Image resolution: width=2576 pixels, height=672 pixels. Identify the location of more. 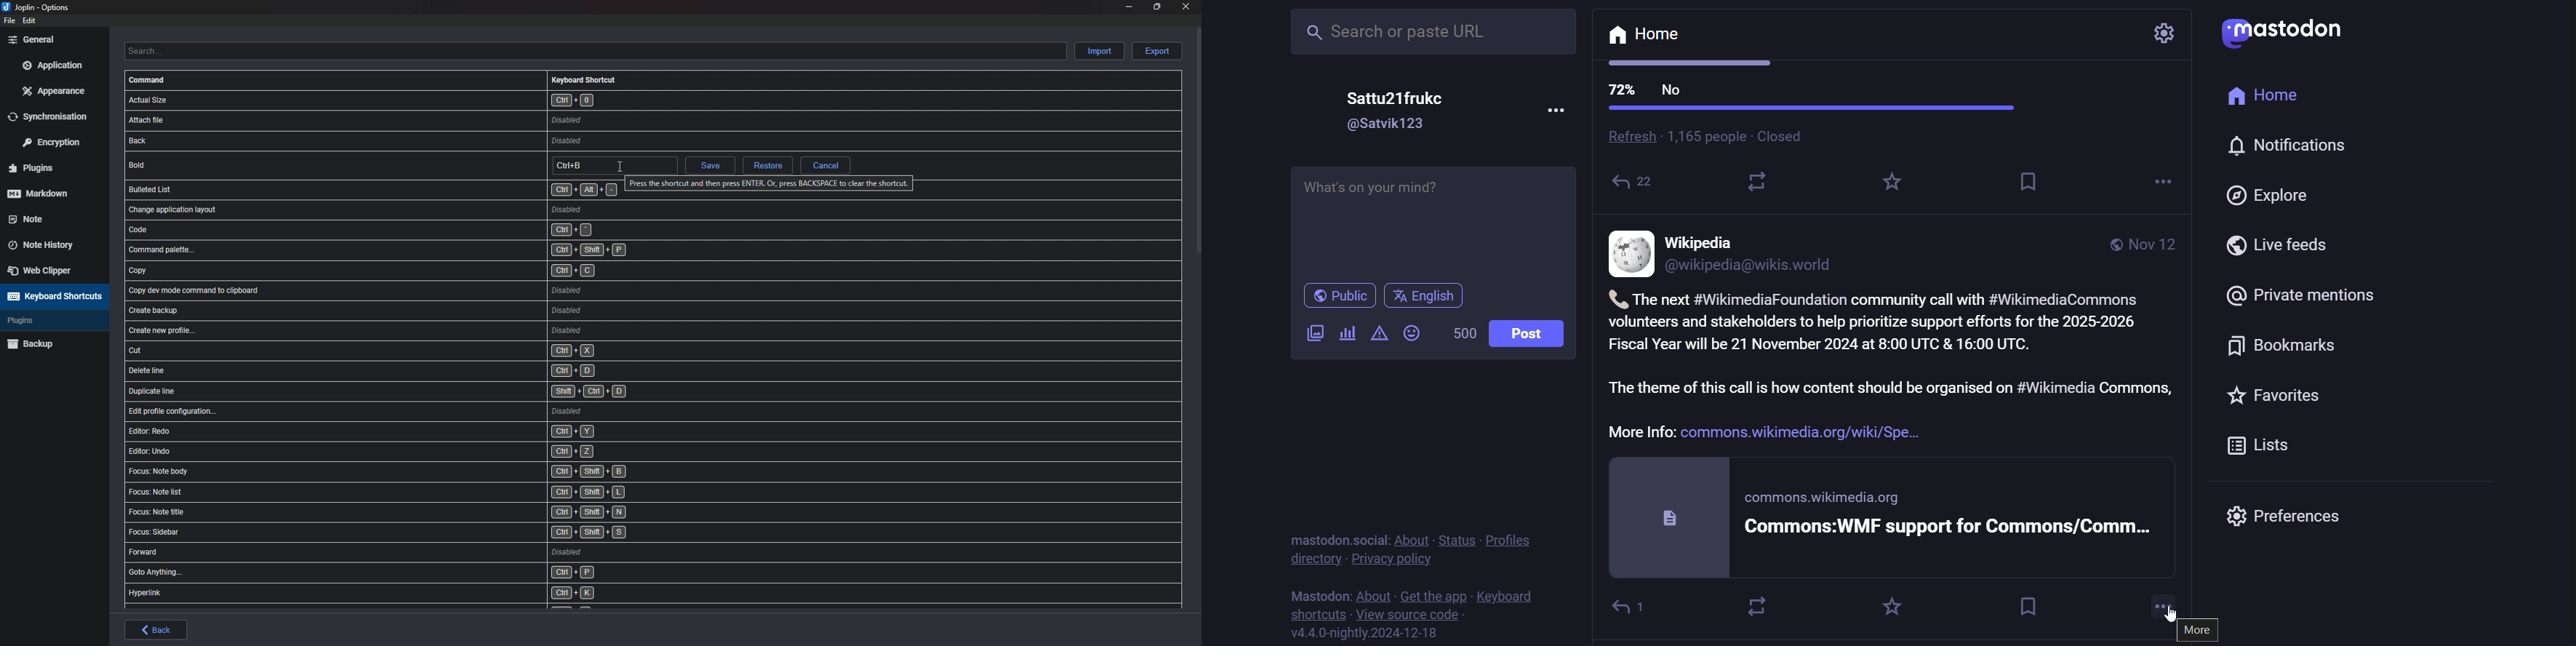
(2201, 631).